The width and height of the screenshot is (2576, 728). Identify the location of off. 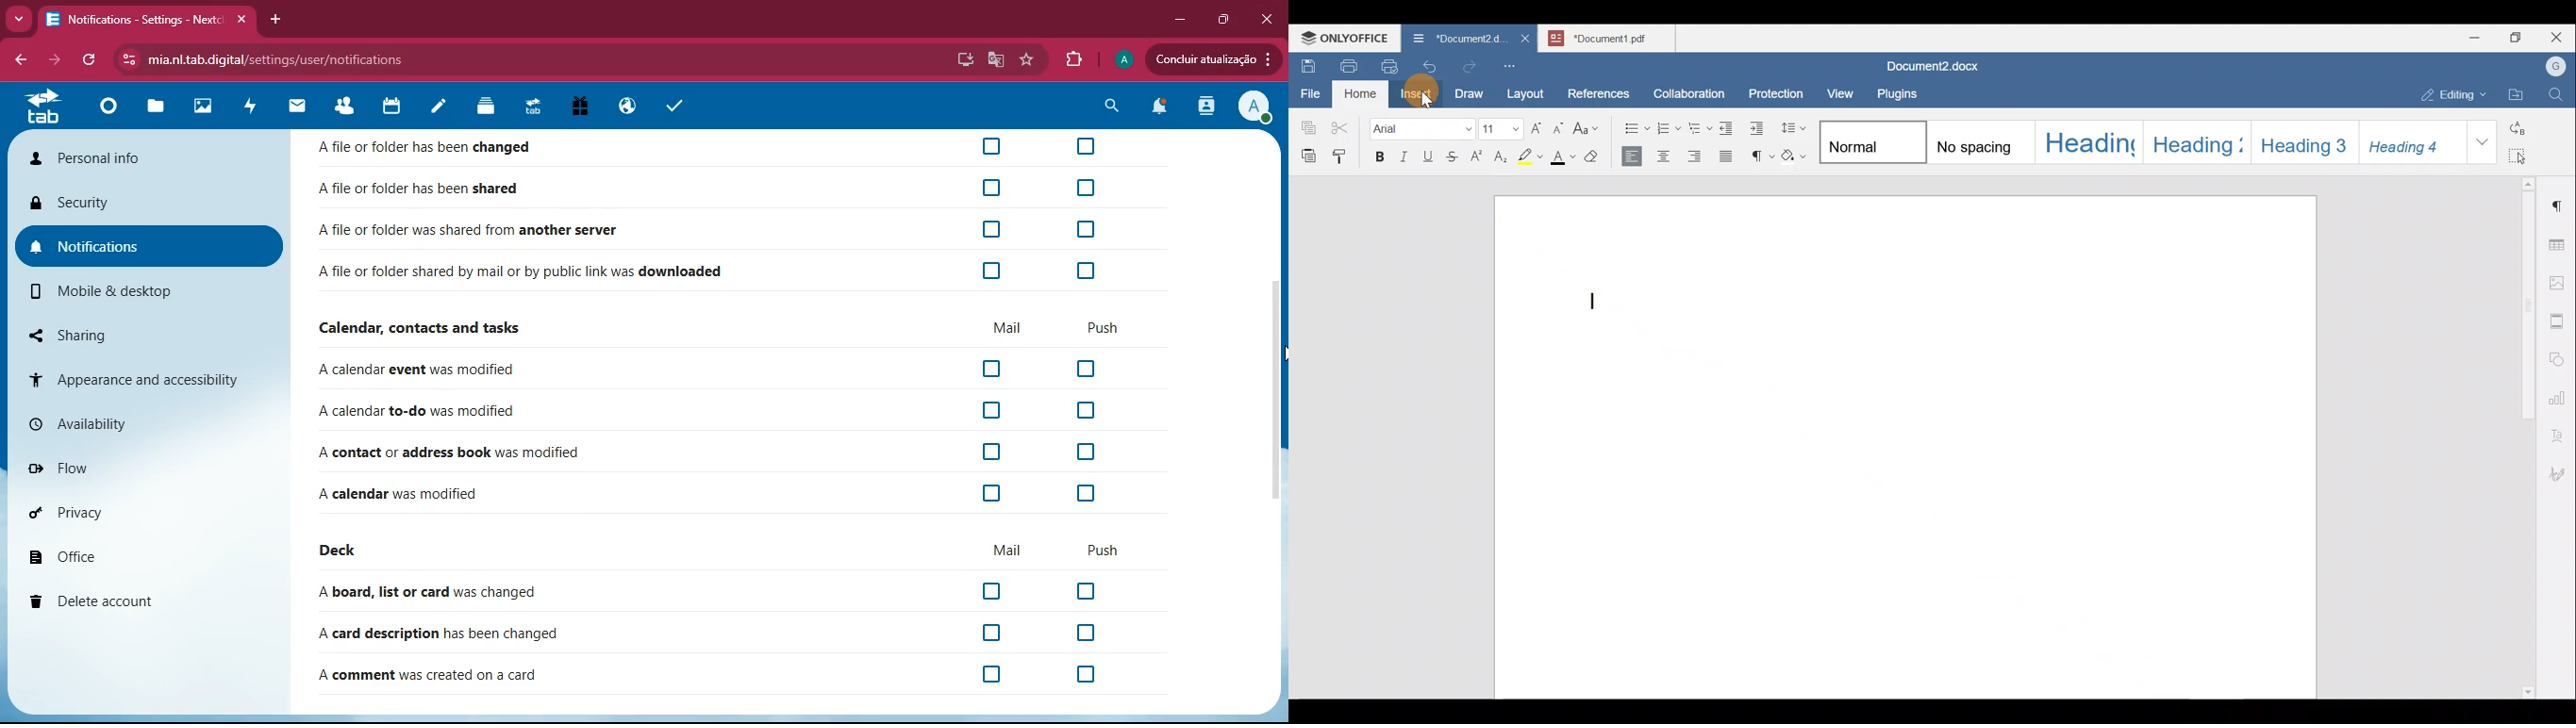
(991, 228).